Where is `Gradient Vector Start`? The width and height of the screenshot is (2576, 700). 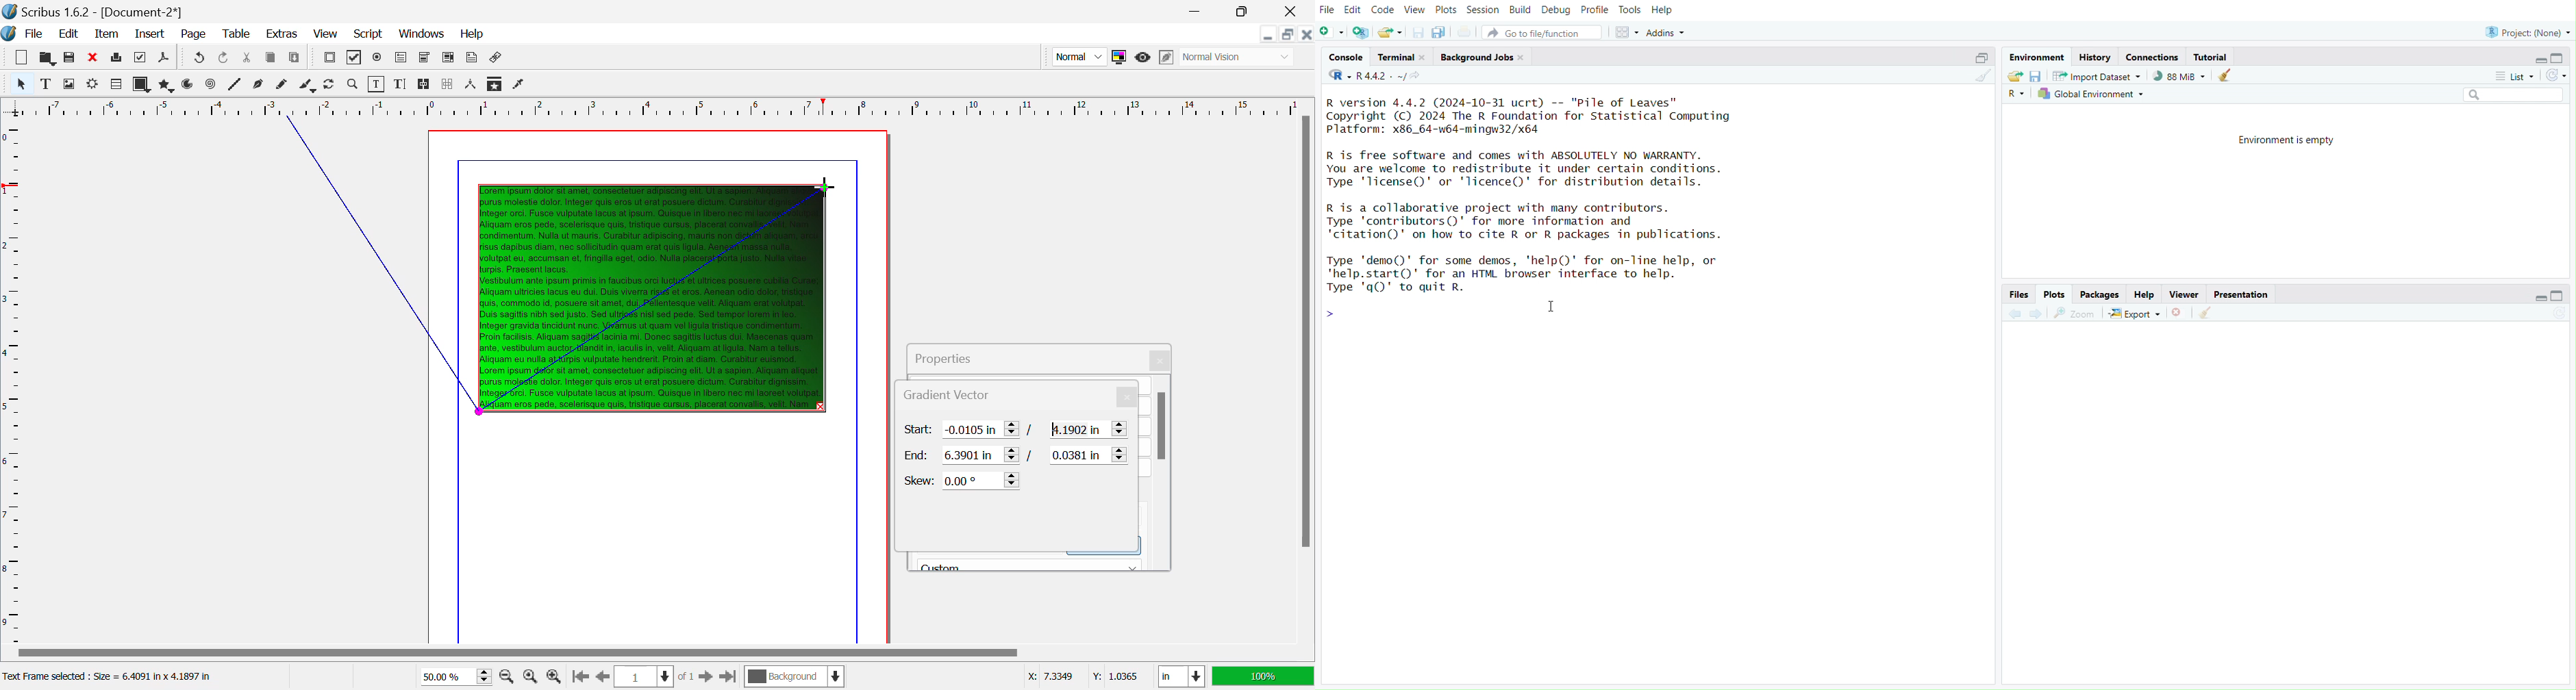 Gradient Vector Start is located at coordinates (1016, 430).